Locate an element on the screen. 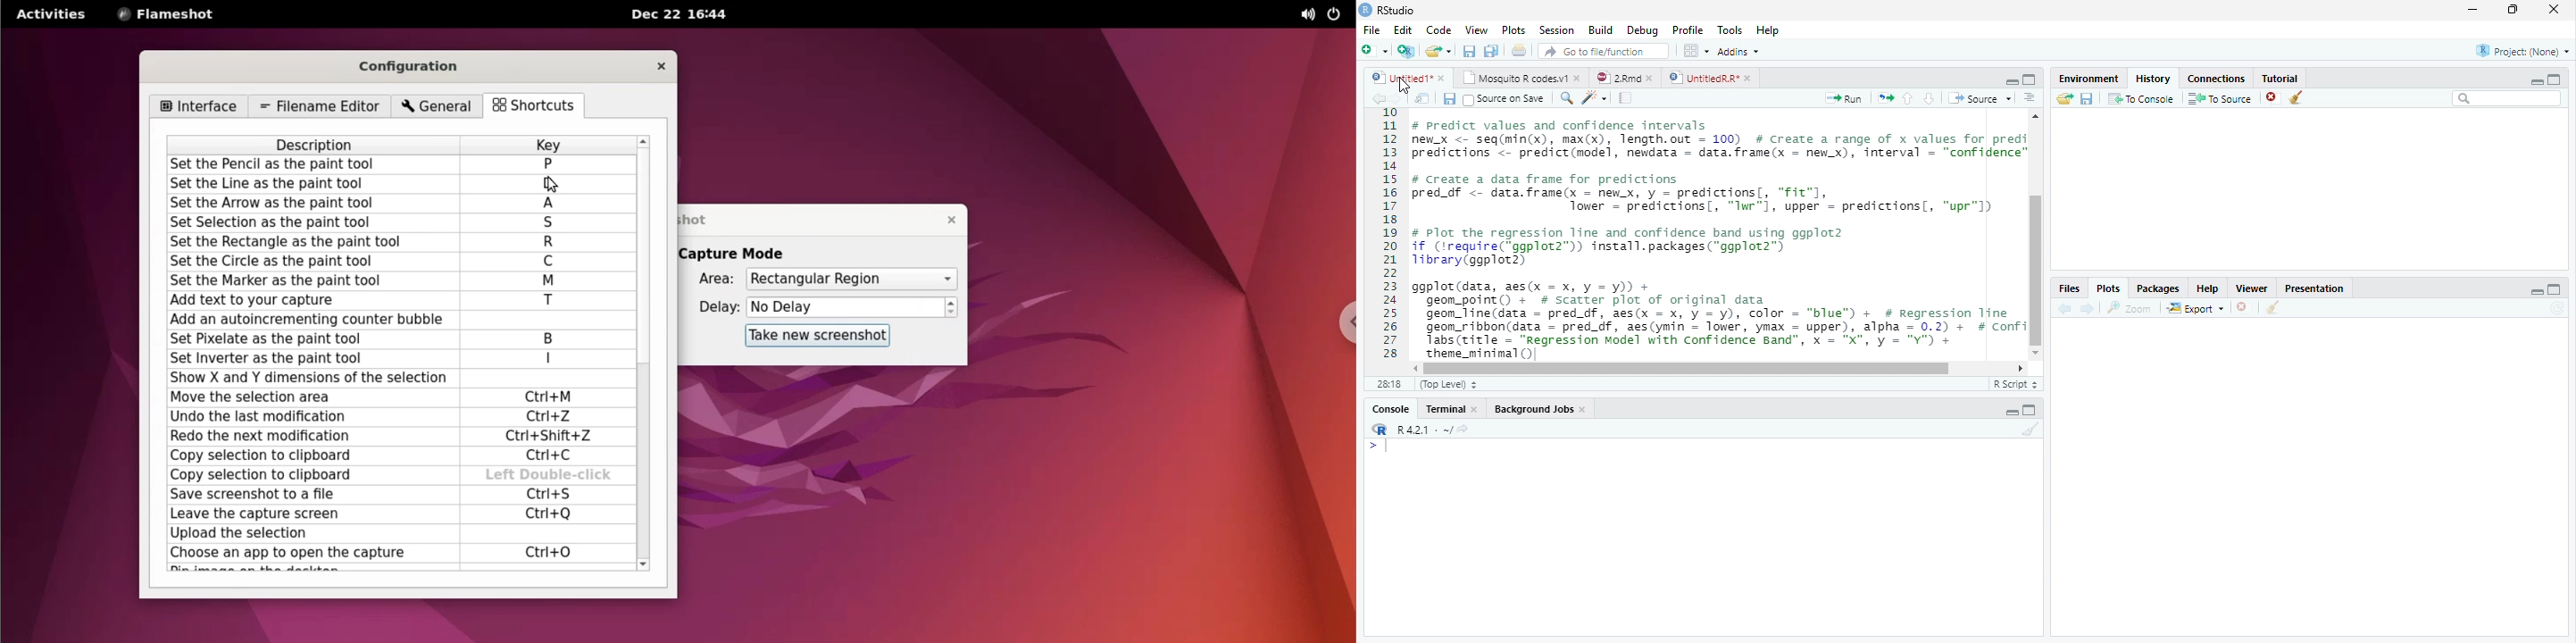 Image resolution: width=2576 pixels, height=644 pixels. Maximize is located at coordinates (2030, 410).